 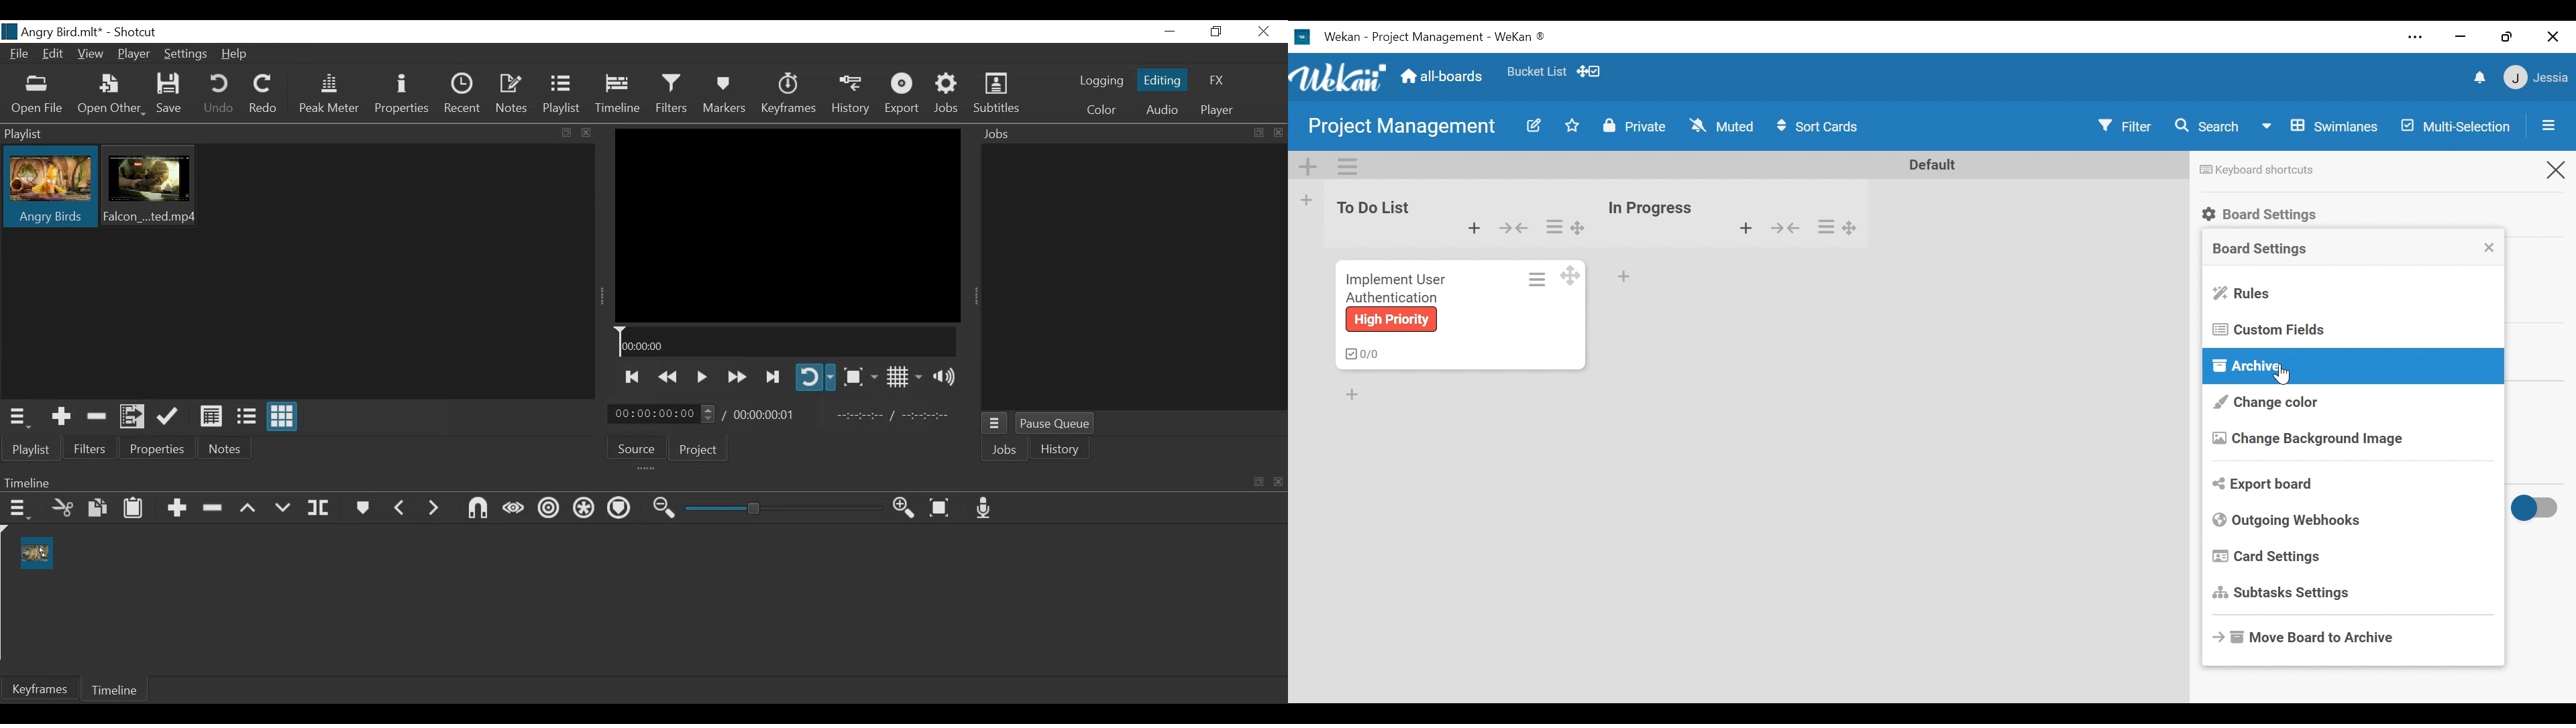 What do you see at coordinates (787, 225) in the screenshot?
I see `Media Viewer` at bounding box center [787, 225].